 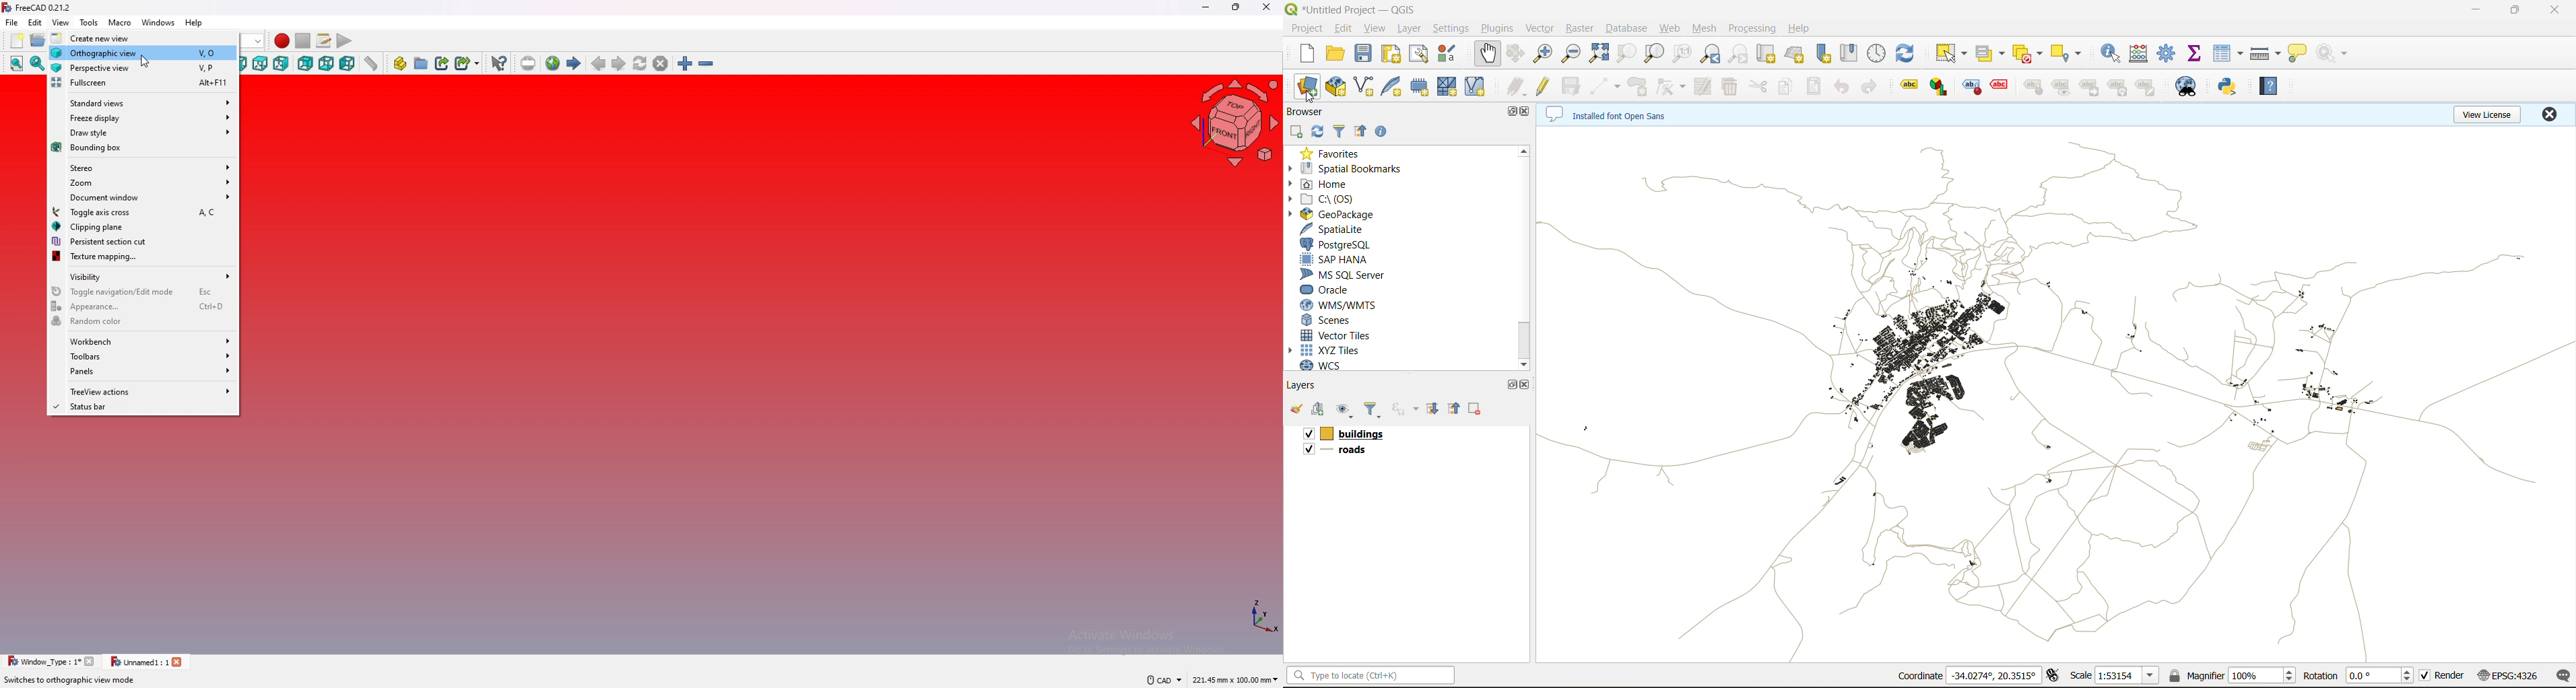 What do you see at coordinates (143, 291) in the screenshot?
I see `toggle navigation` at bounding box center [143, 291].